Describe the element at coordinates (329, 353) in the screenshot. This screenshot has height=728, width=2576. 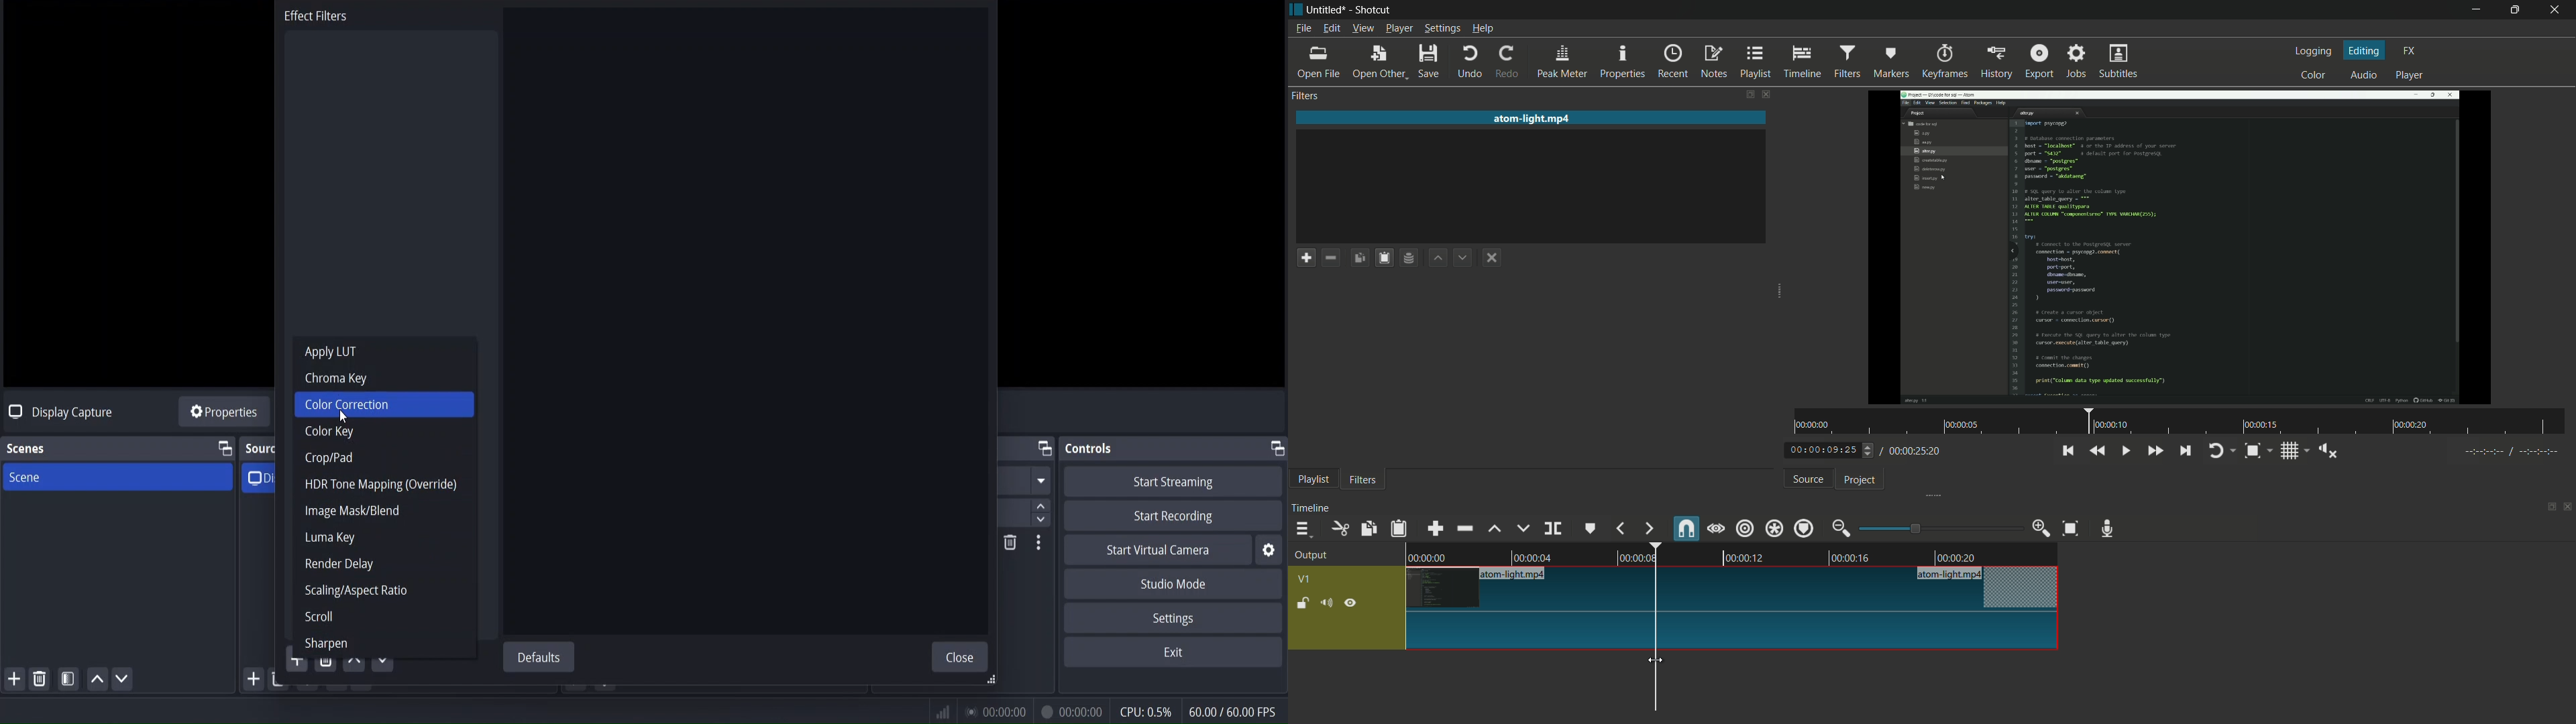
I see `apply lut` at that location.